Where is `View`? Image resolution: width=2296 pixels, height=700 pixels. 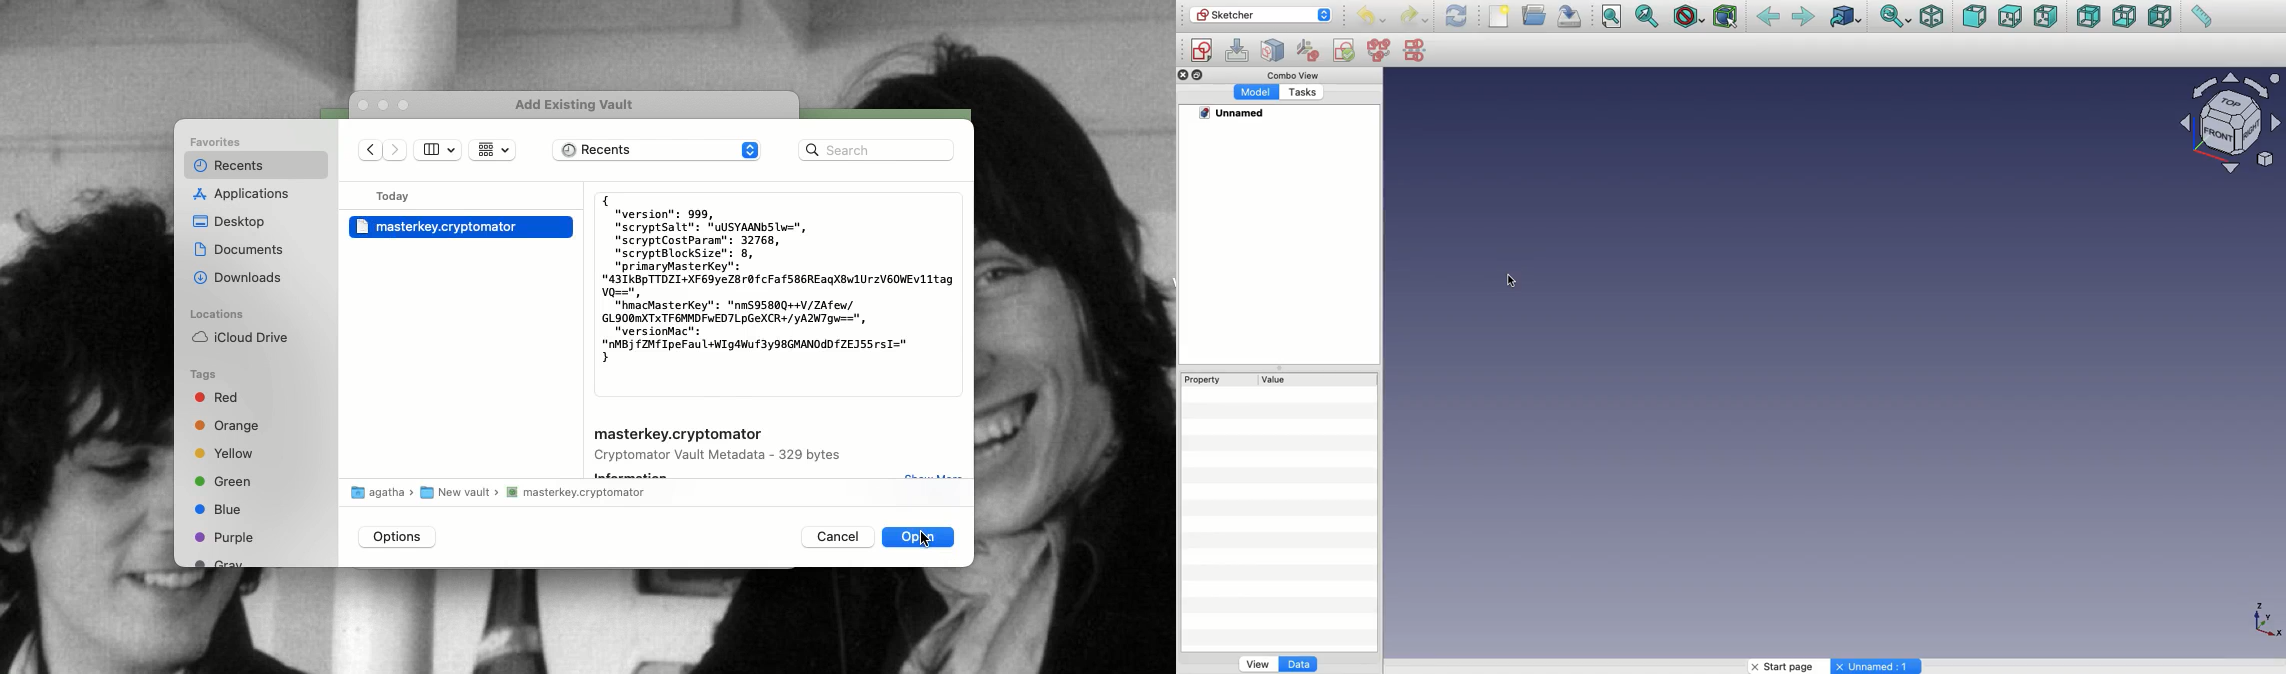
View is located at coordinates (1255, 665).